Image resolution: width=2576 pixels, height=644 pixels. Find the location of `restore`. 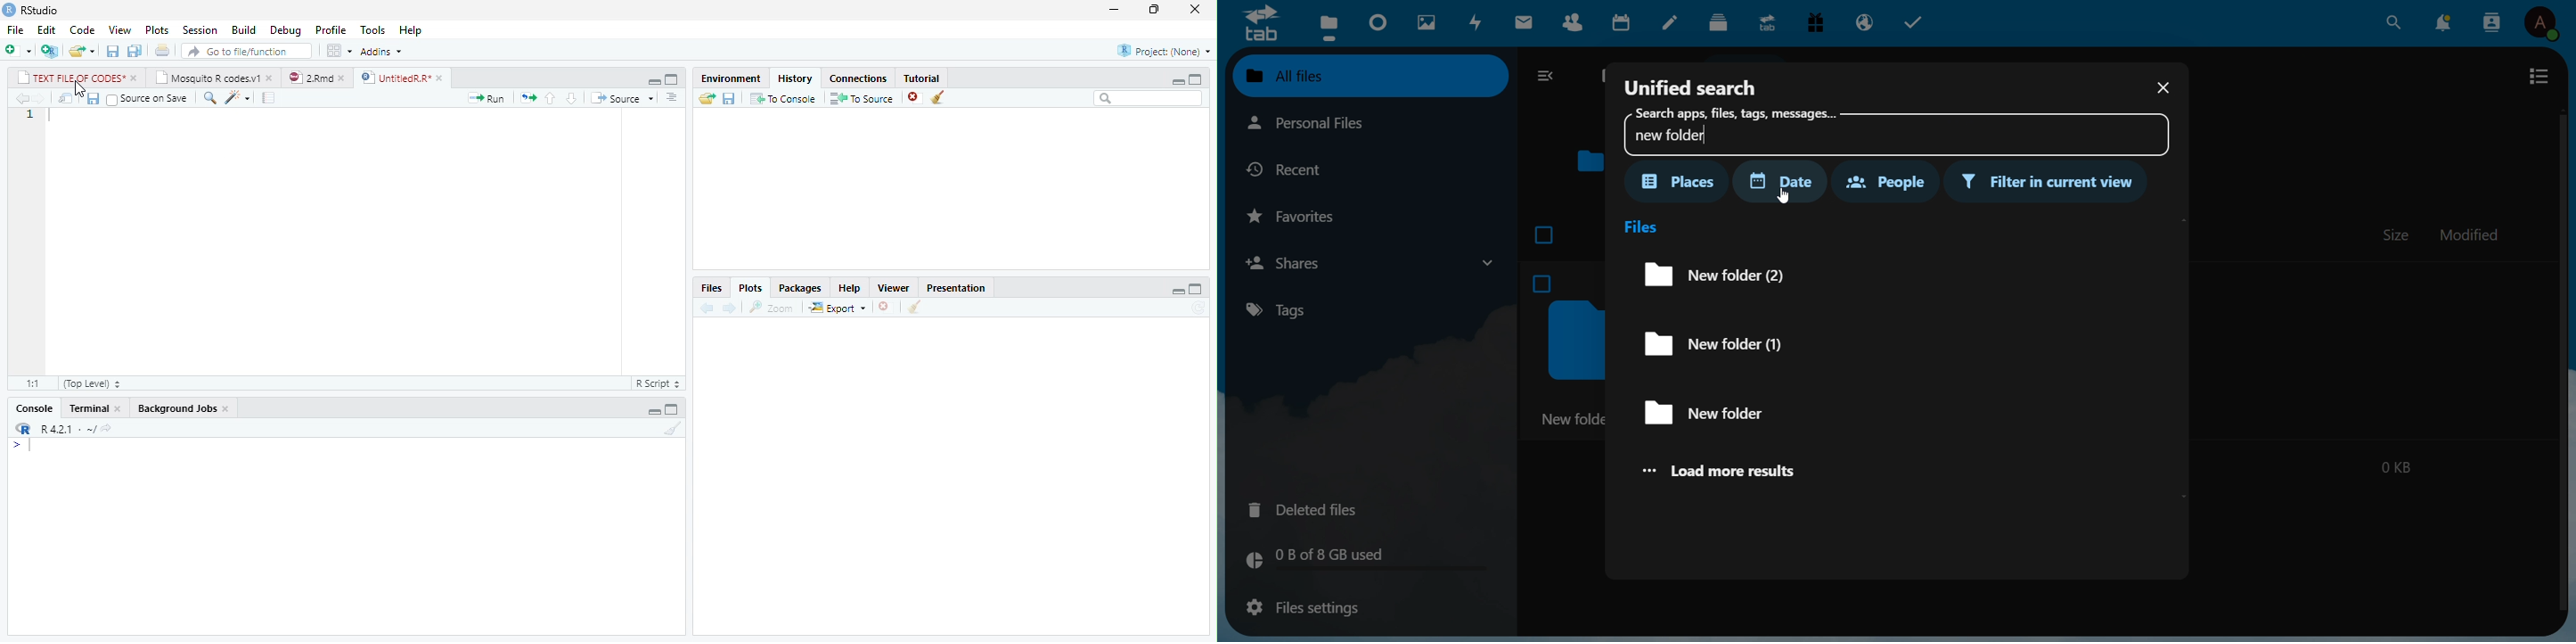

restore is located at coordinates (1154, 10).